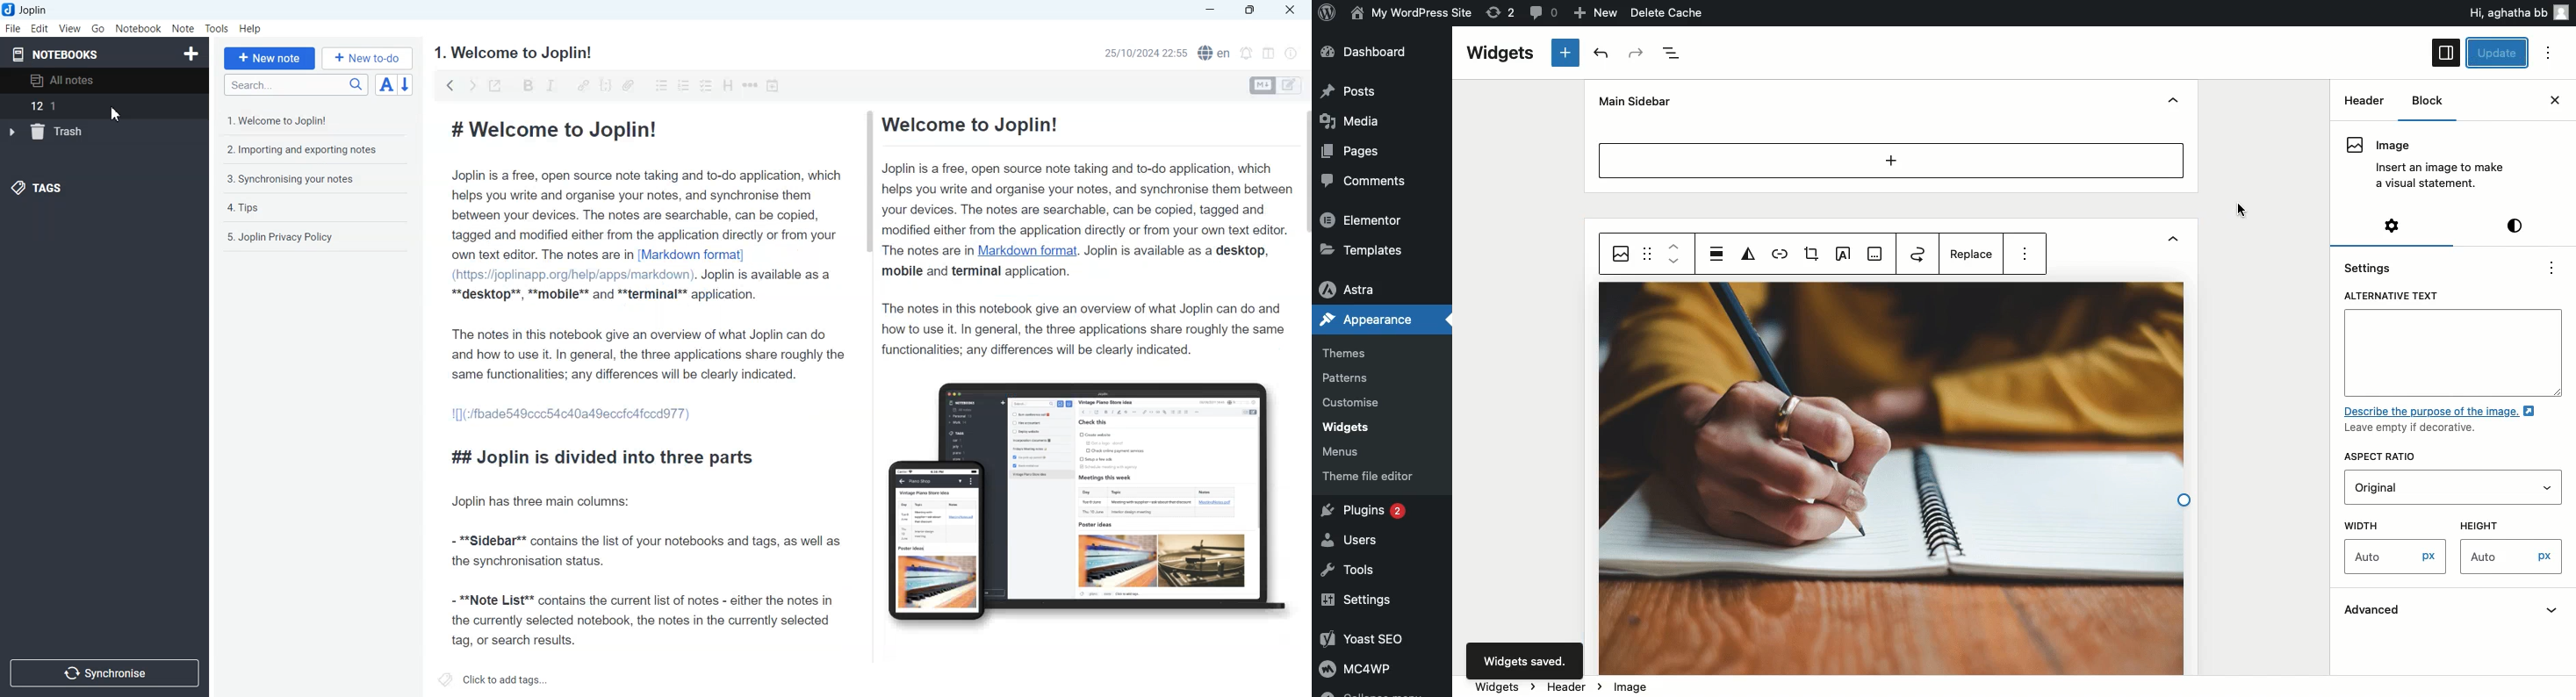  What do you see at coordinates (1289, 10) in the screenshot?
I see `Close` at bounding box center [1289, 10].